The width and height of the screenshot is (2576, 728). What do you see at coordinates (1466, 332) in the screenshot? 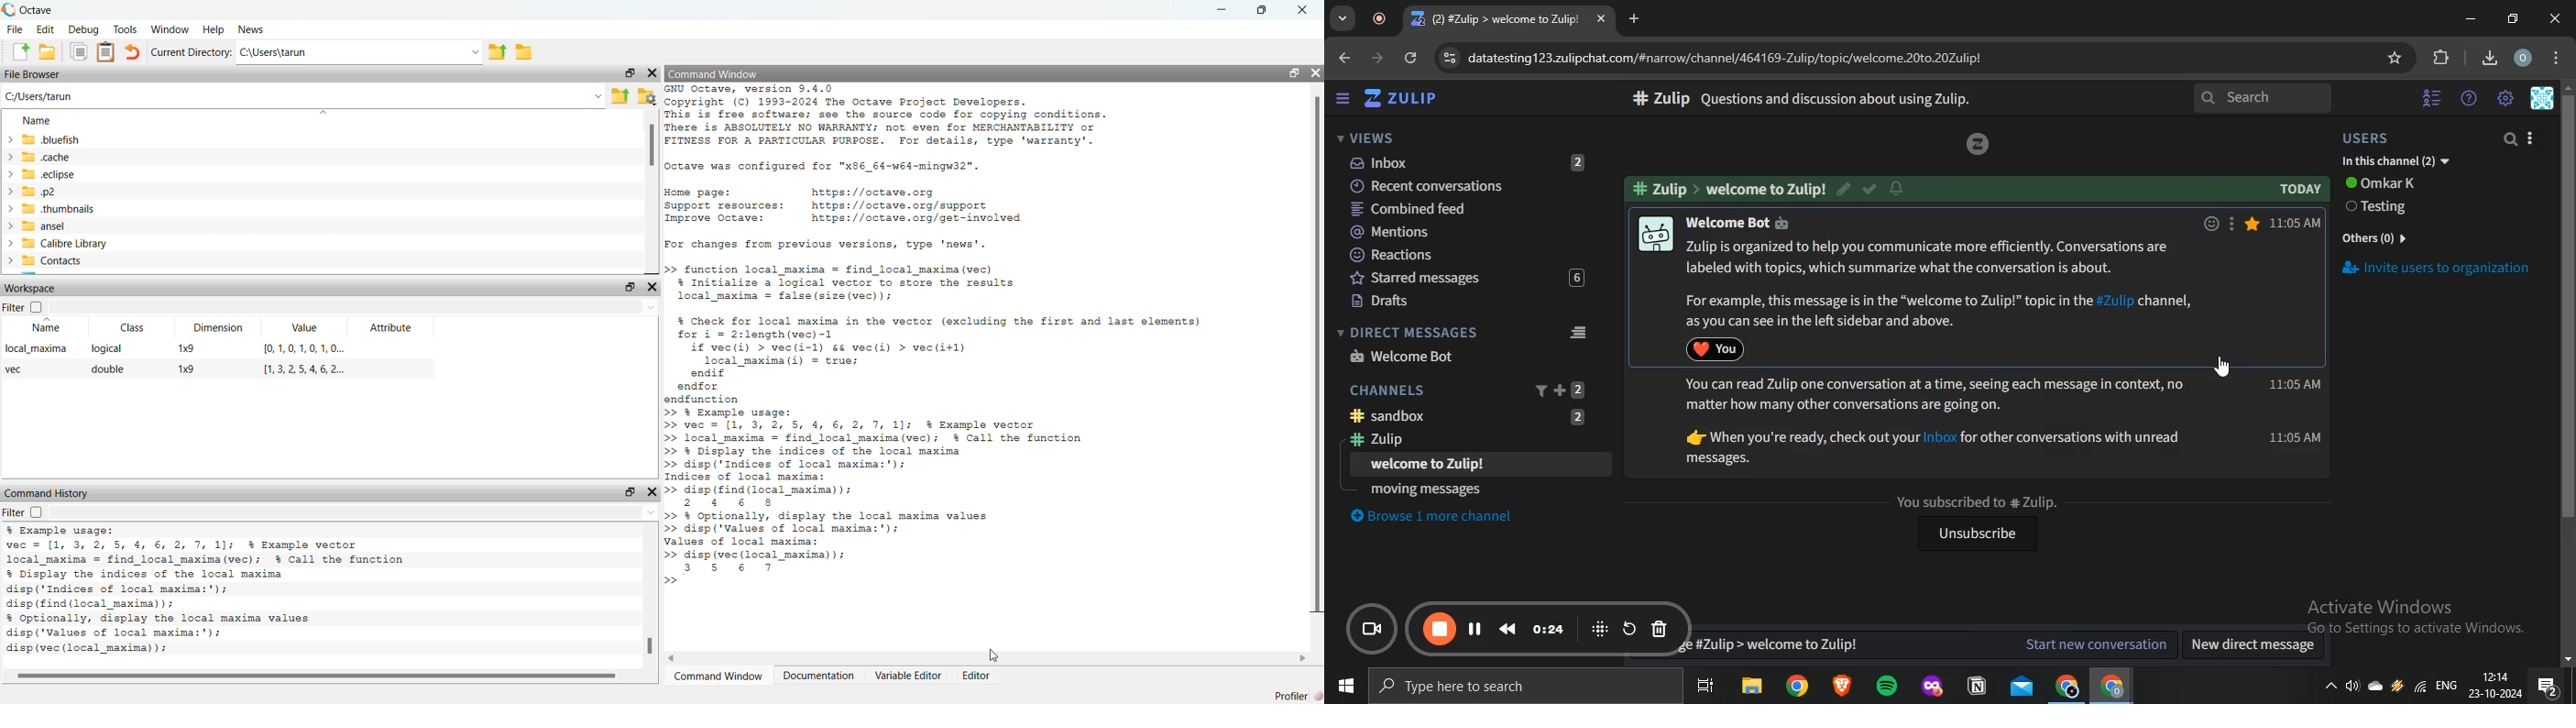
I see `direct messages` at bounding box center [1466, 332].